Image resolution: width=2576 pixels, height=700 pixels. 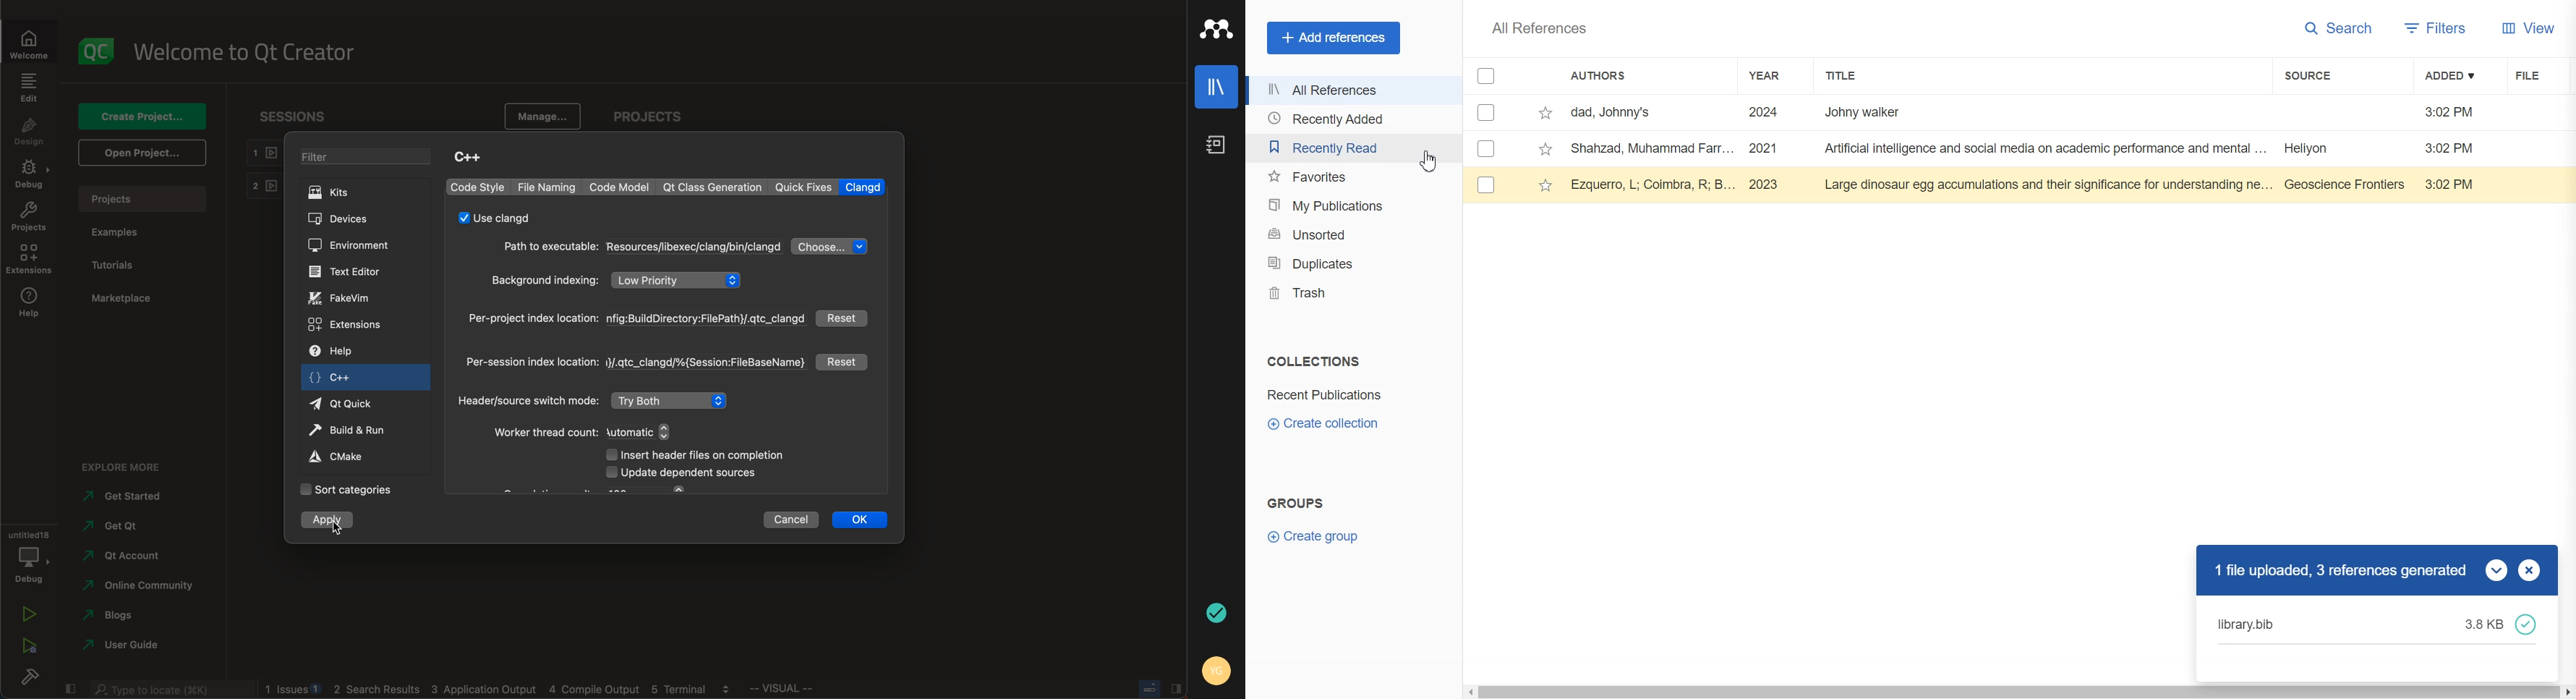 I want to click on index location, so click(x=635, y=364).